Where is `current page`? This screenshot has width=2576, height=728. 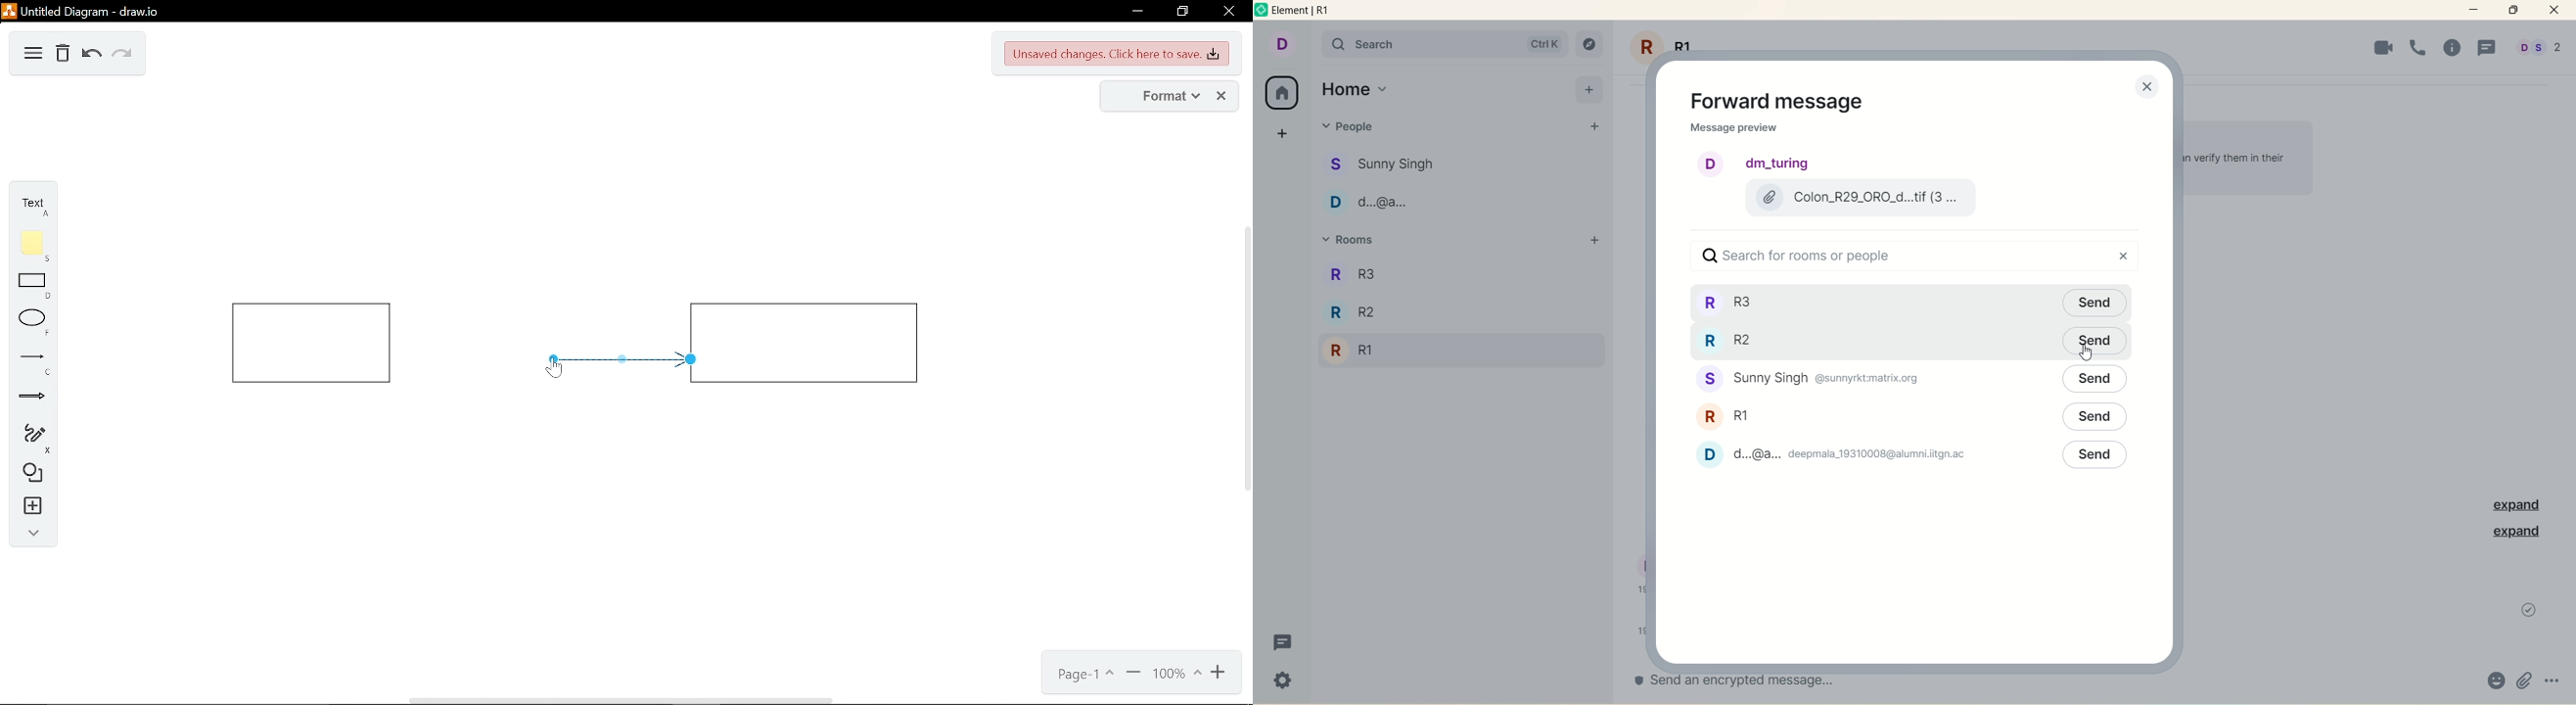 current page is located at coordinates (1082, 677).